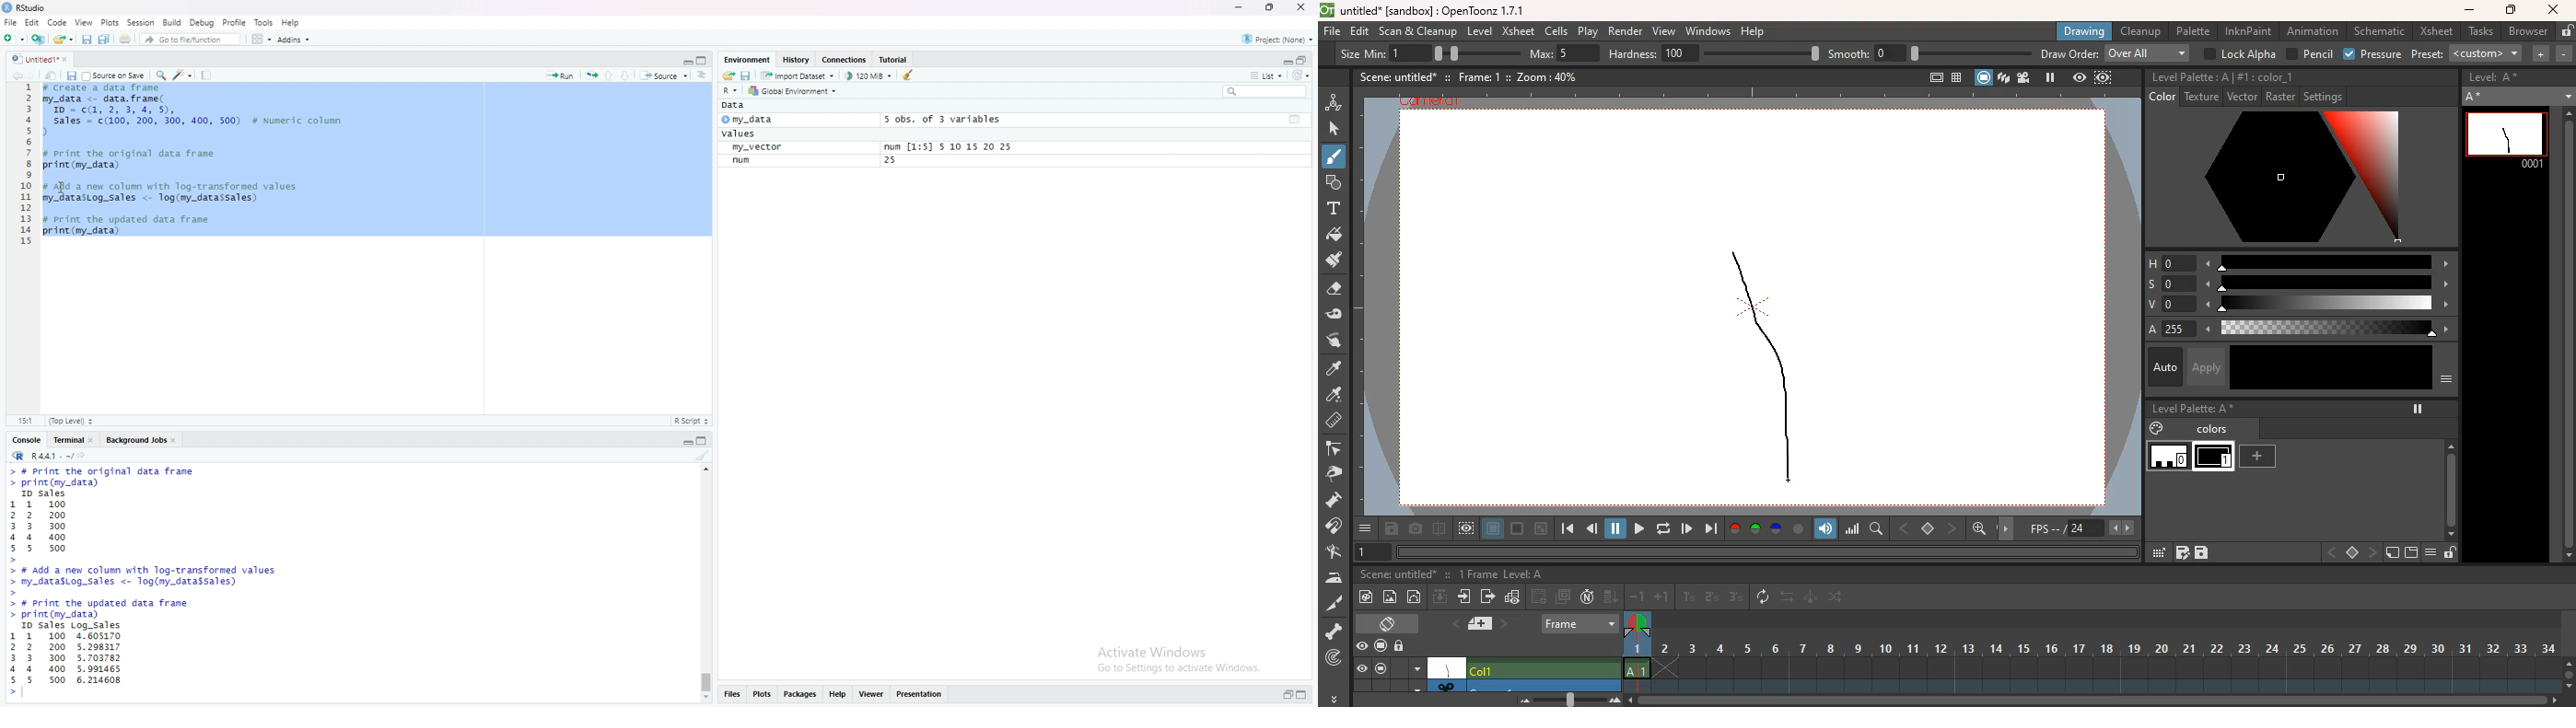  Describe the element at coordinates (747, 58) in the screenshot. I see `environment` at that location.